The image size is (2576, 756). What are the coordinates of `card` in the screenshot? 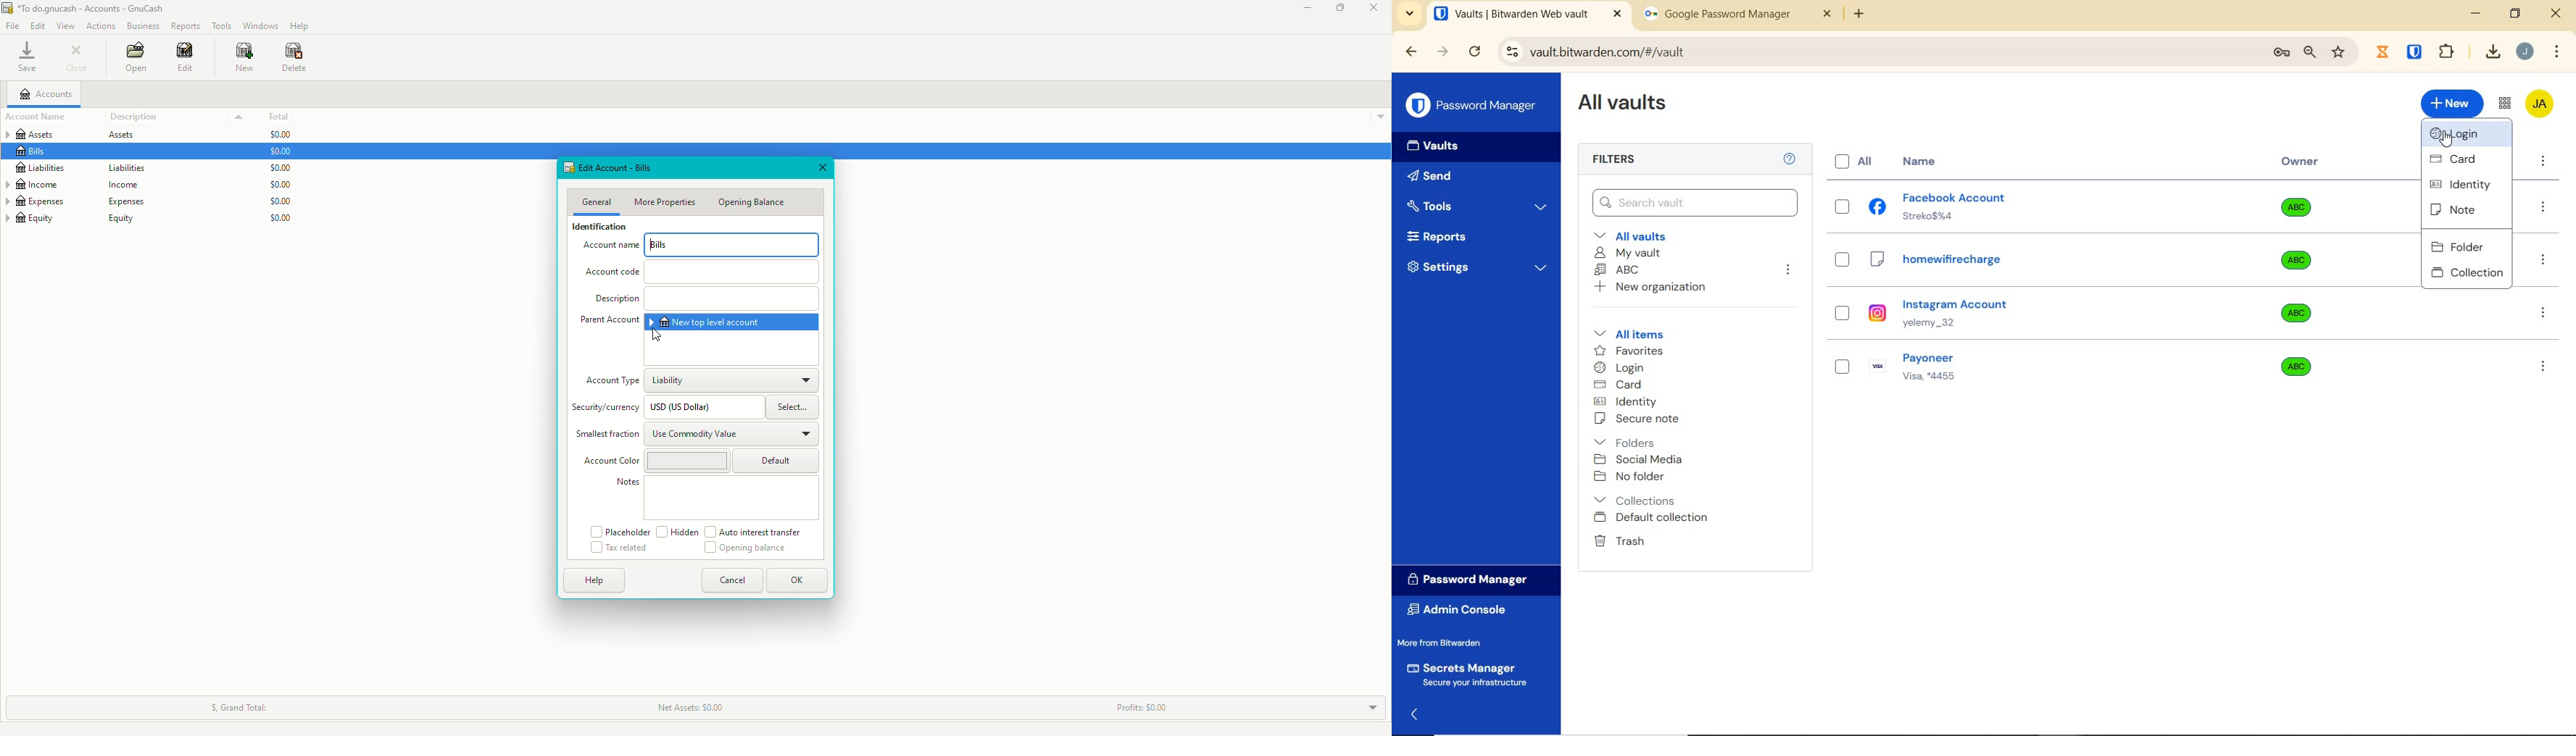 It's located at (1617, 386).